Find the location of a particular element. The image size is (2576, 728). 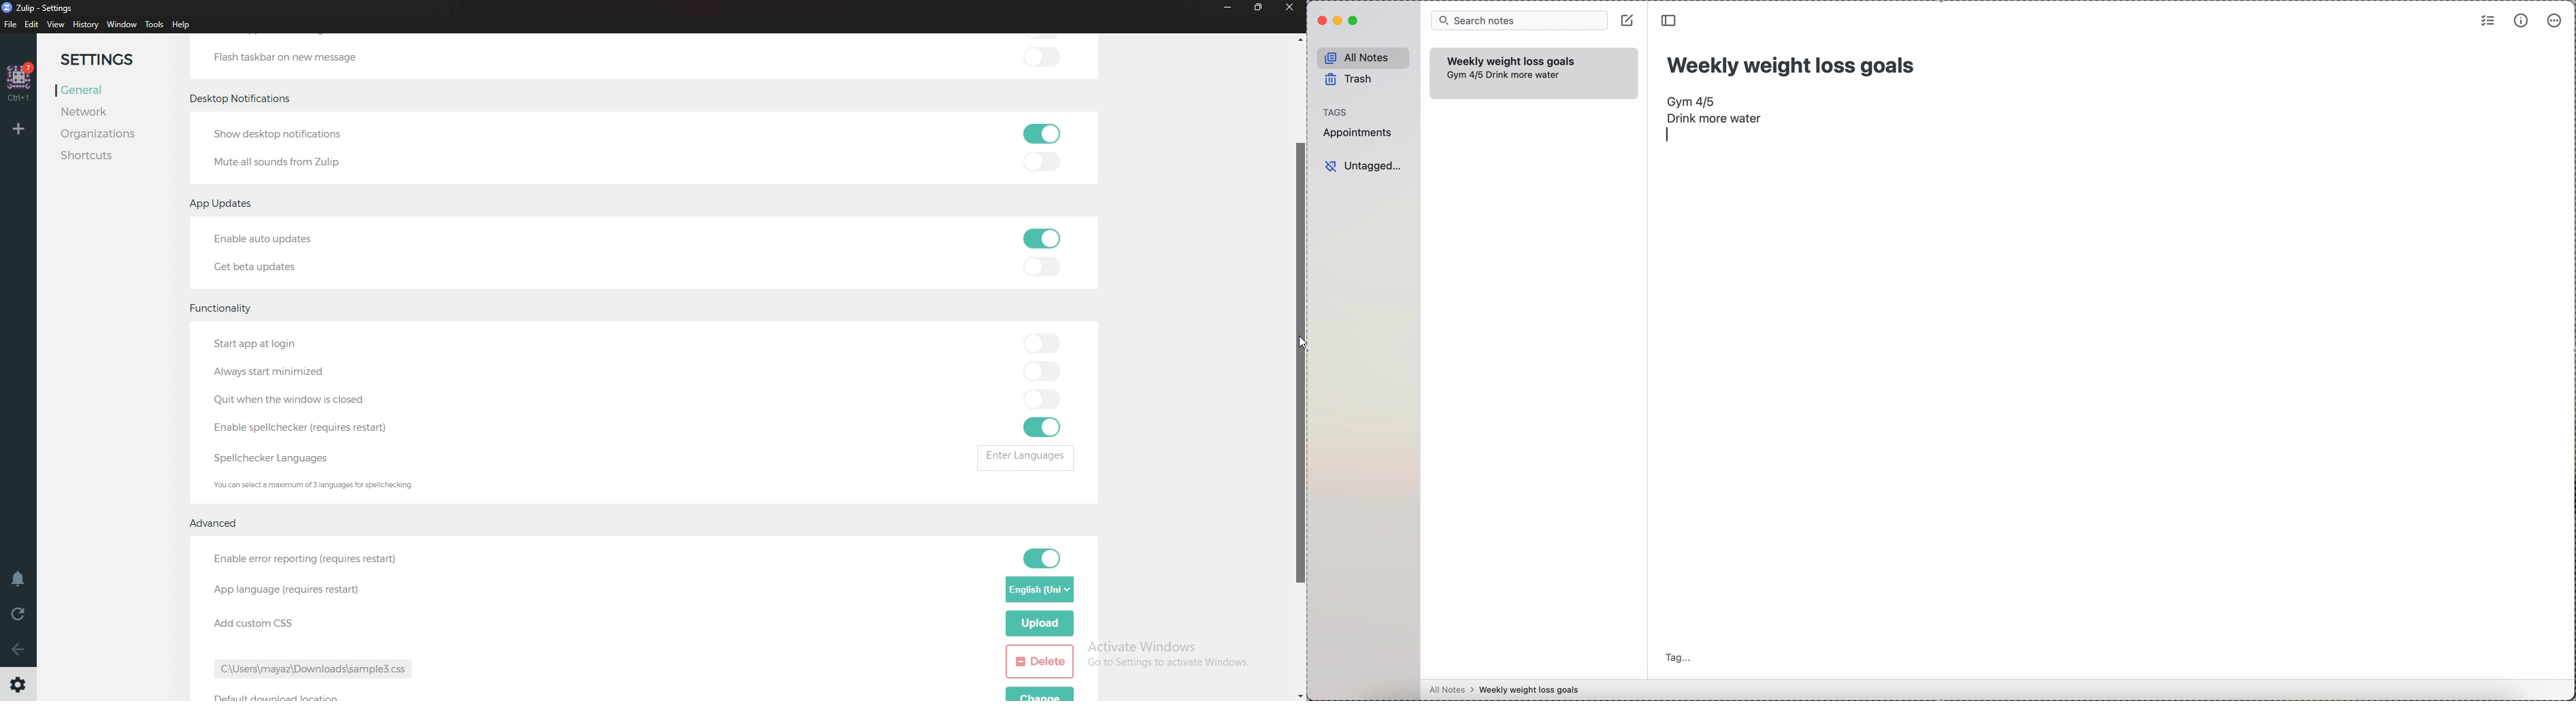

Get beta updates is located at coordinates (260, 265).